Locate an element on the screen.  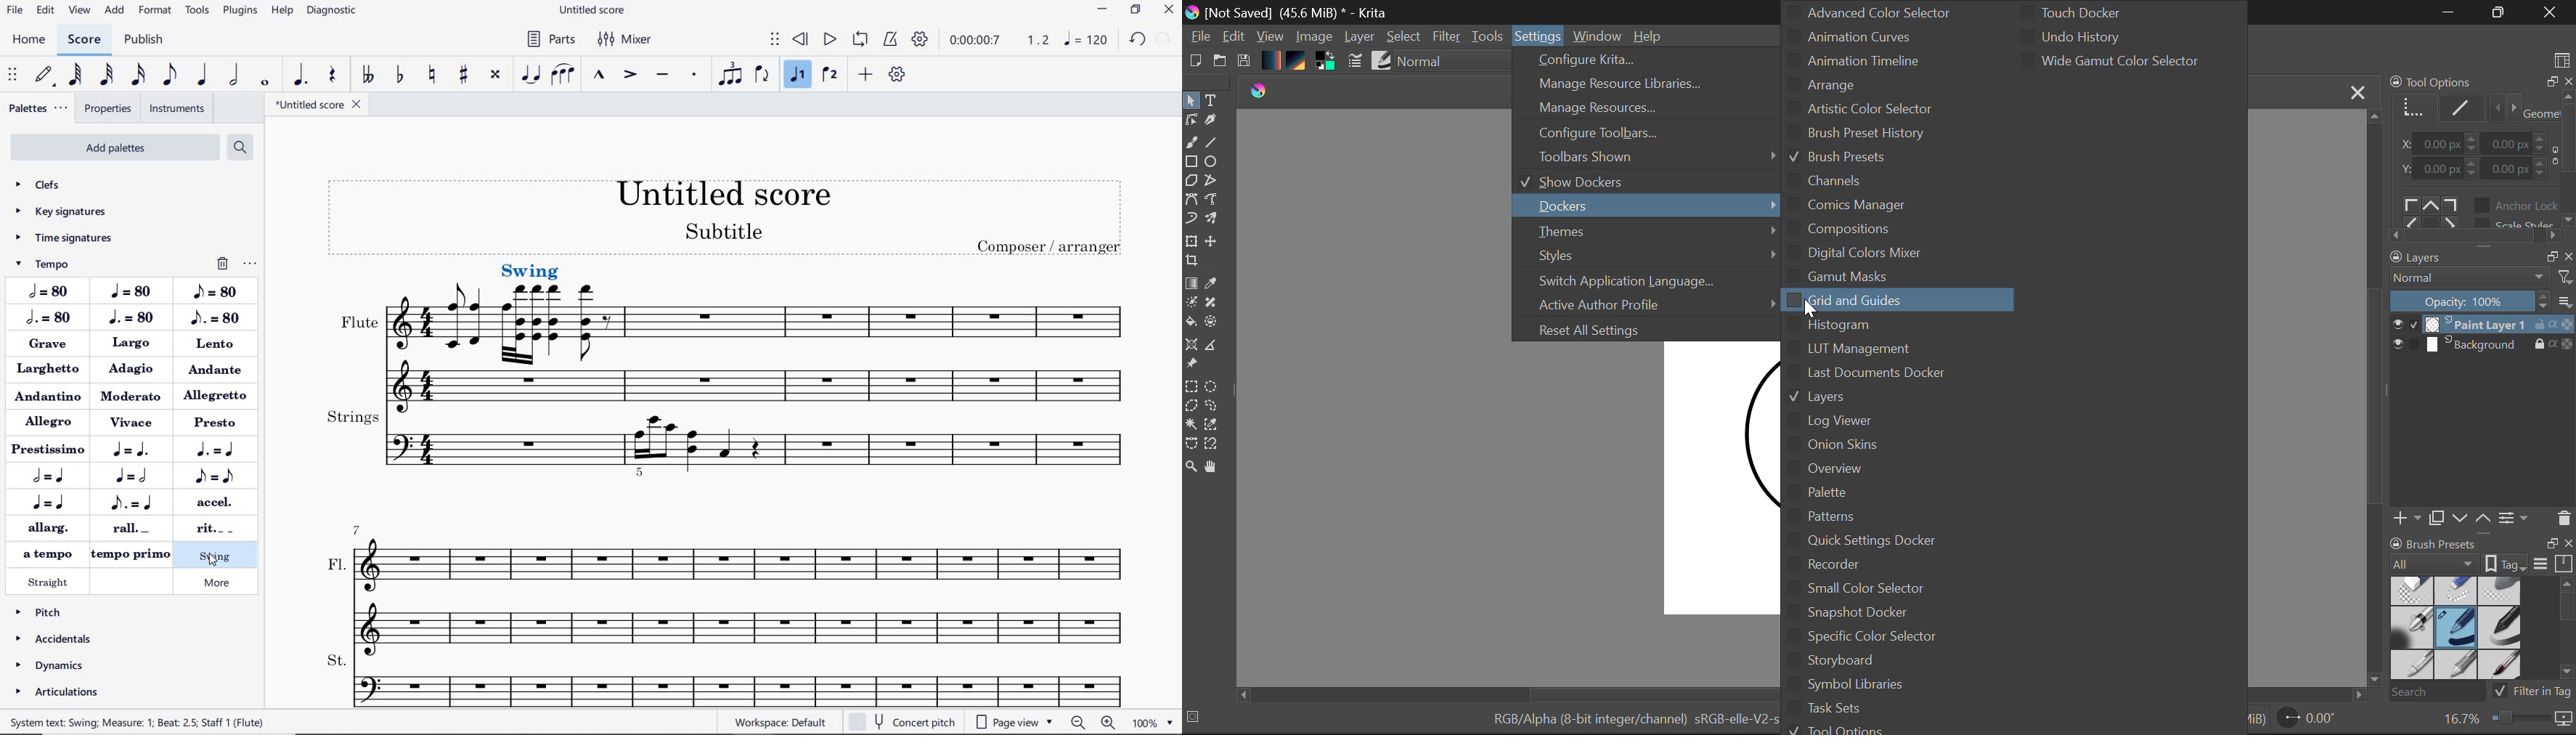
Transform Layer is located at coordinates (1191, 242).